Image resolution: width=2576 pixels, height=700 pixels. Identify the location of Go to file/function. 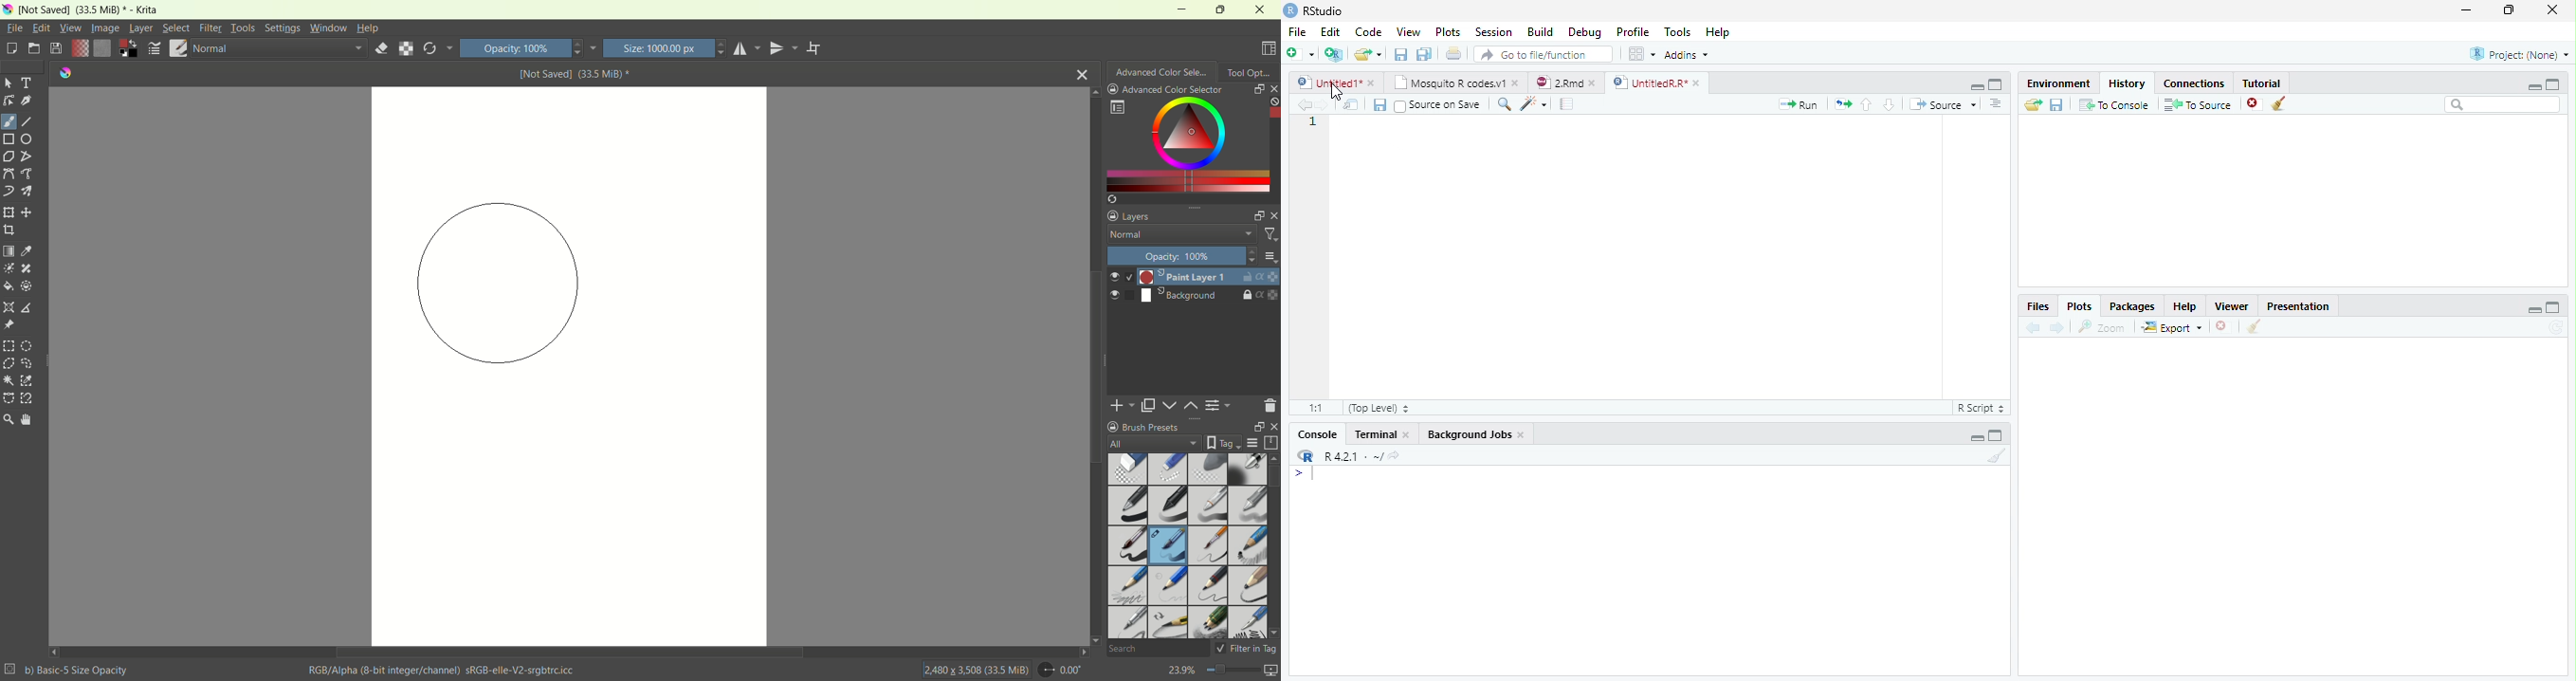
(1544, 55).